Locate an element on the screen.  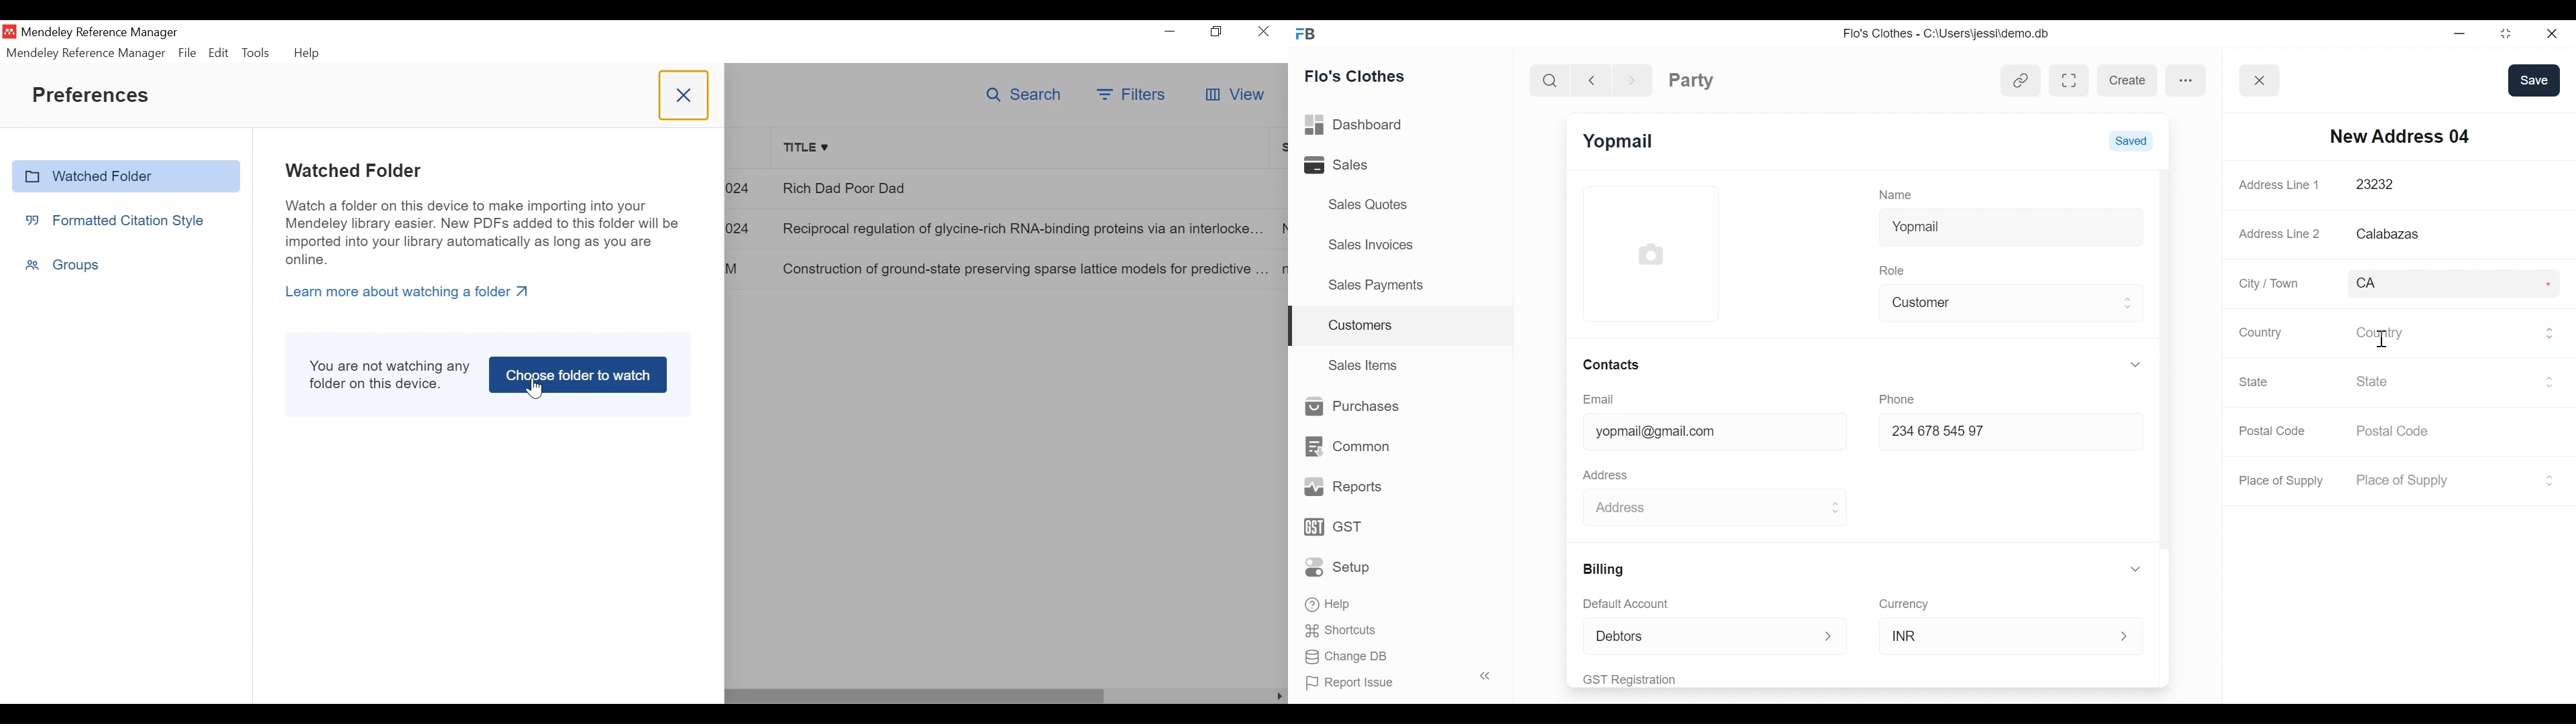
Calabazas is located at coordinates (2454, 234).